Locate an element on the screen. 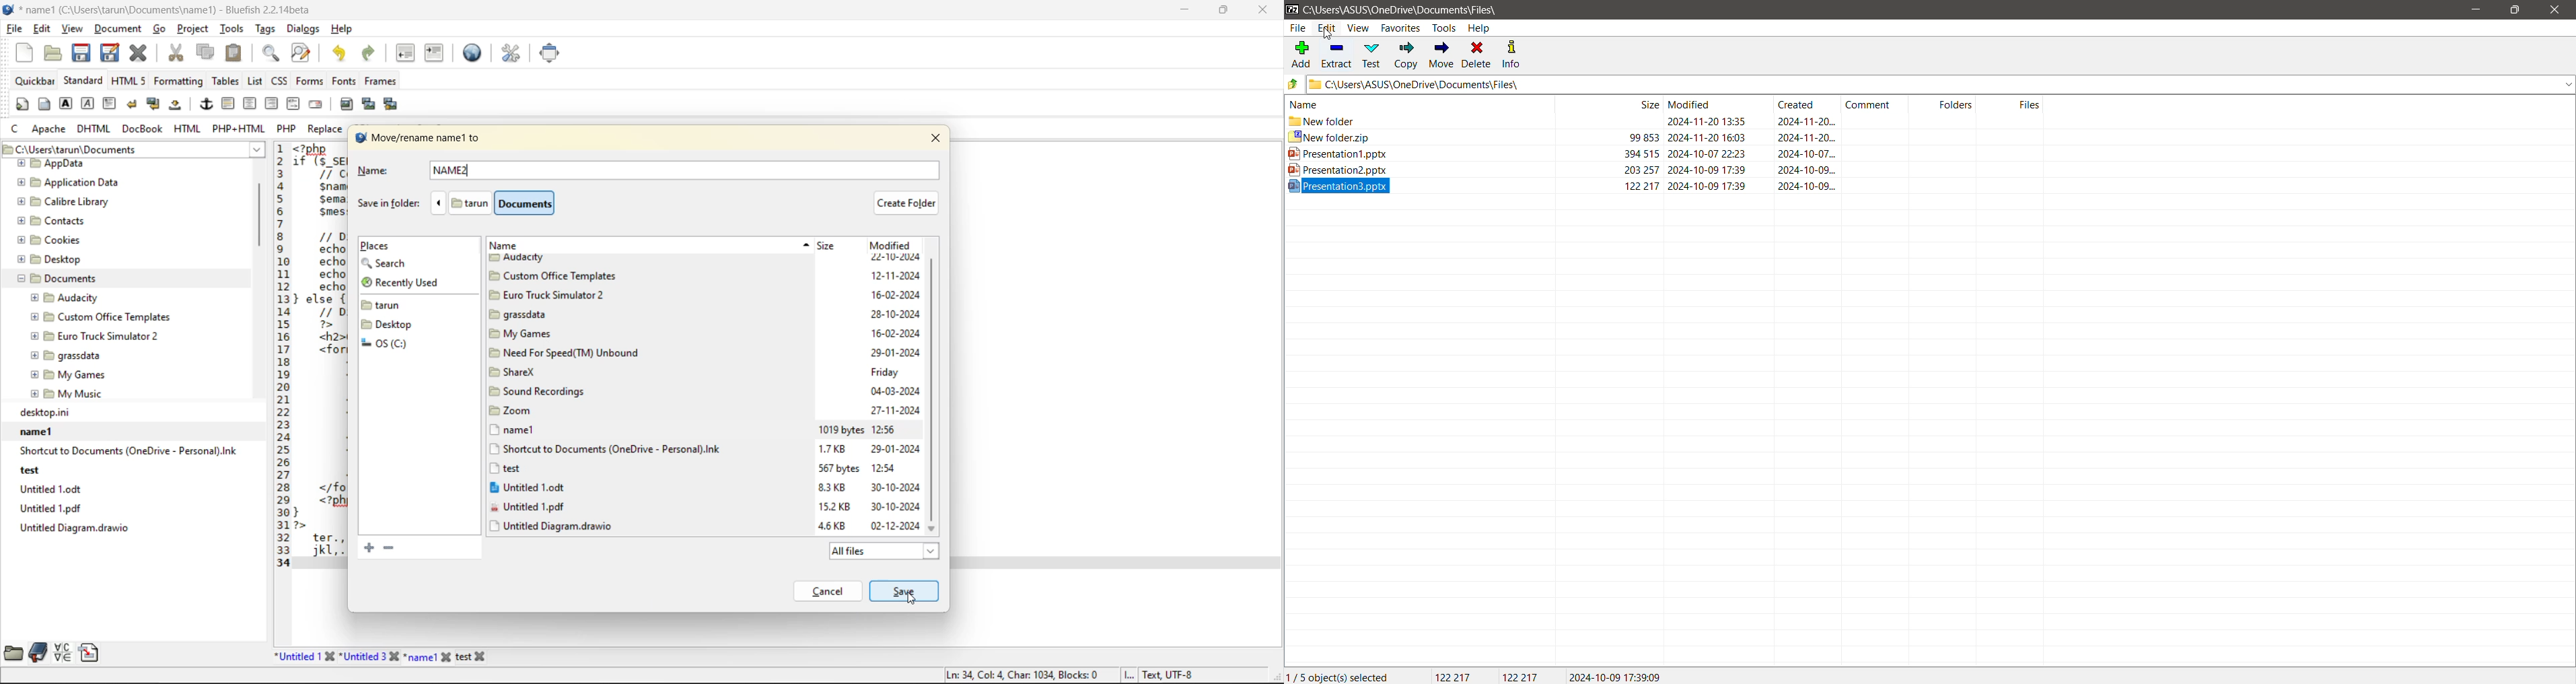 Image resolution: width=2576 pixels, height=700 pixels. Close is located at coordinates (2554, 11).